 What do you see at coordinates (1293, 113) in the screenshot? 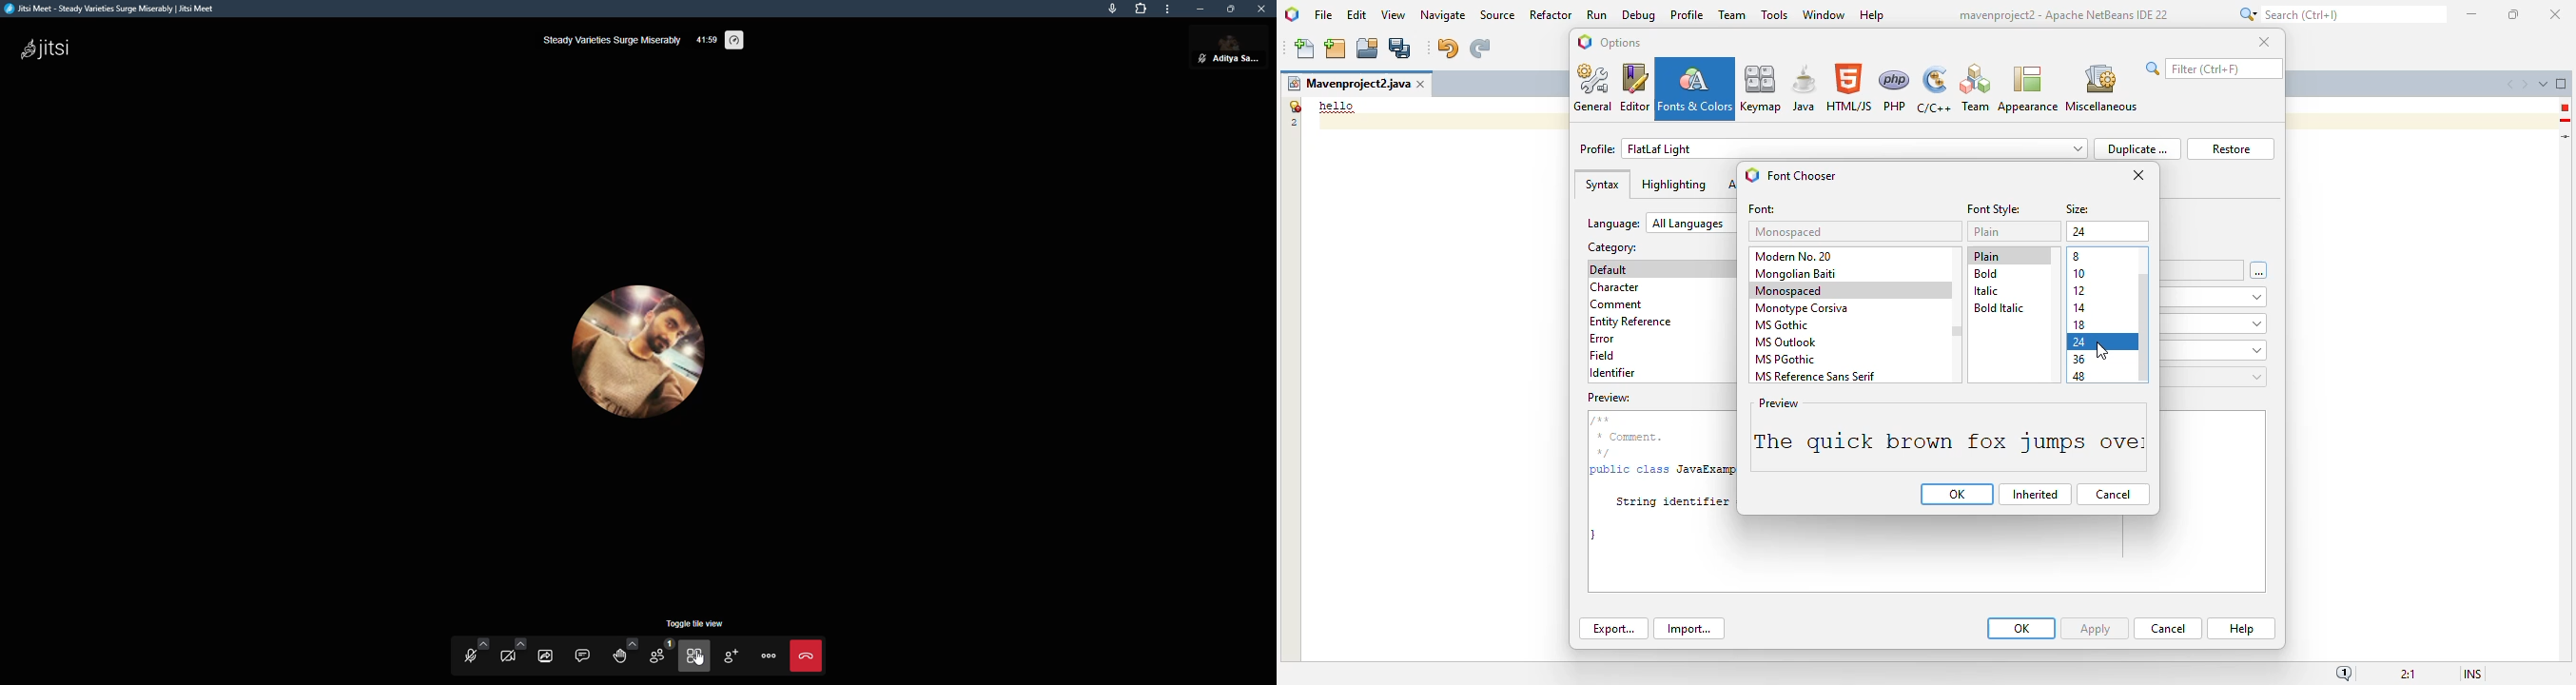
I see `line numbers` at bounding box center [1293, 113].